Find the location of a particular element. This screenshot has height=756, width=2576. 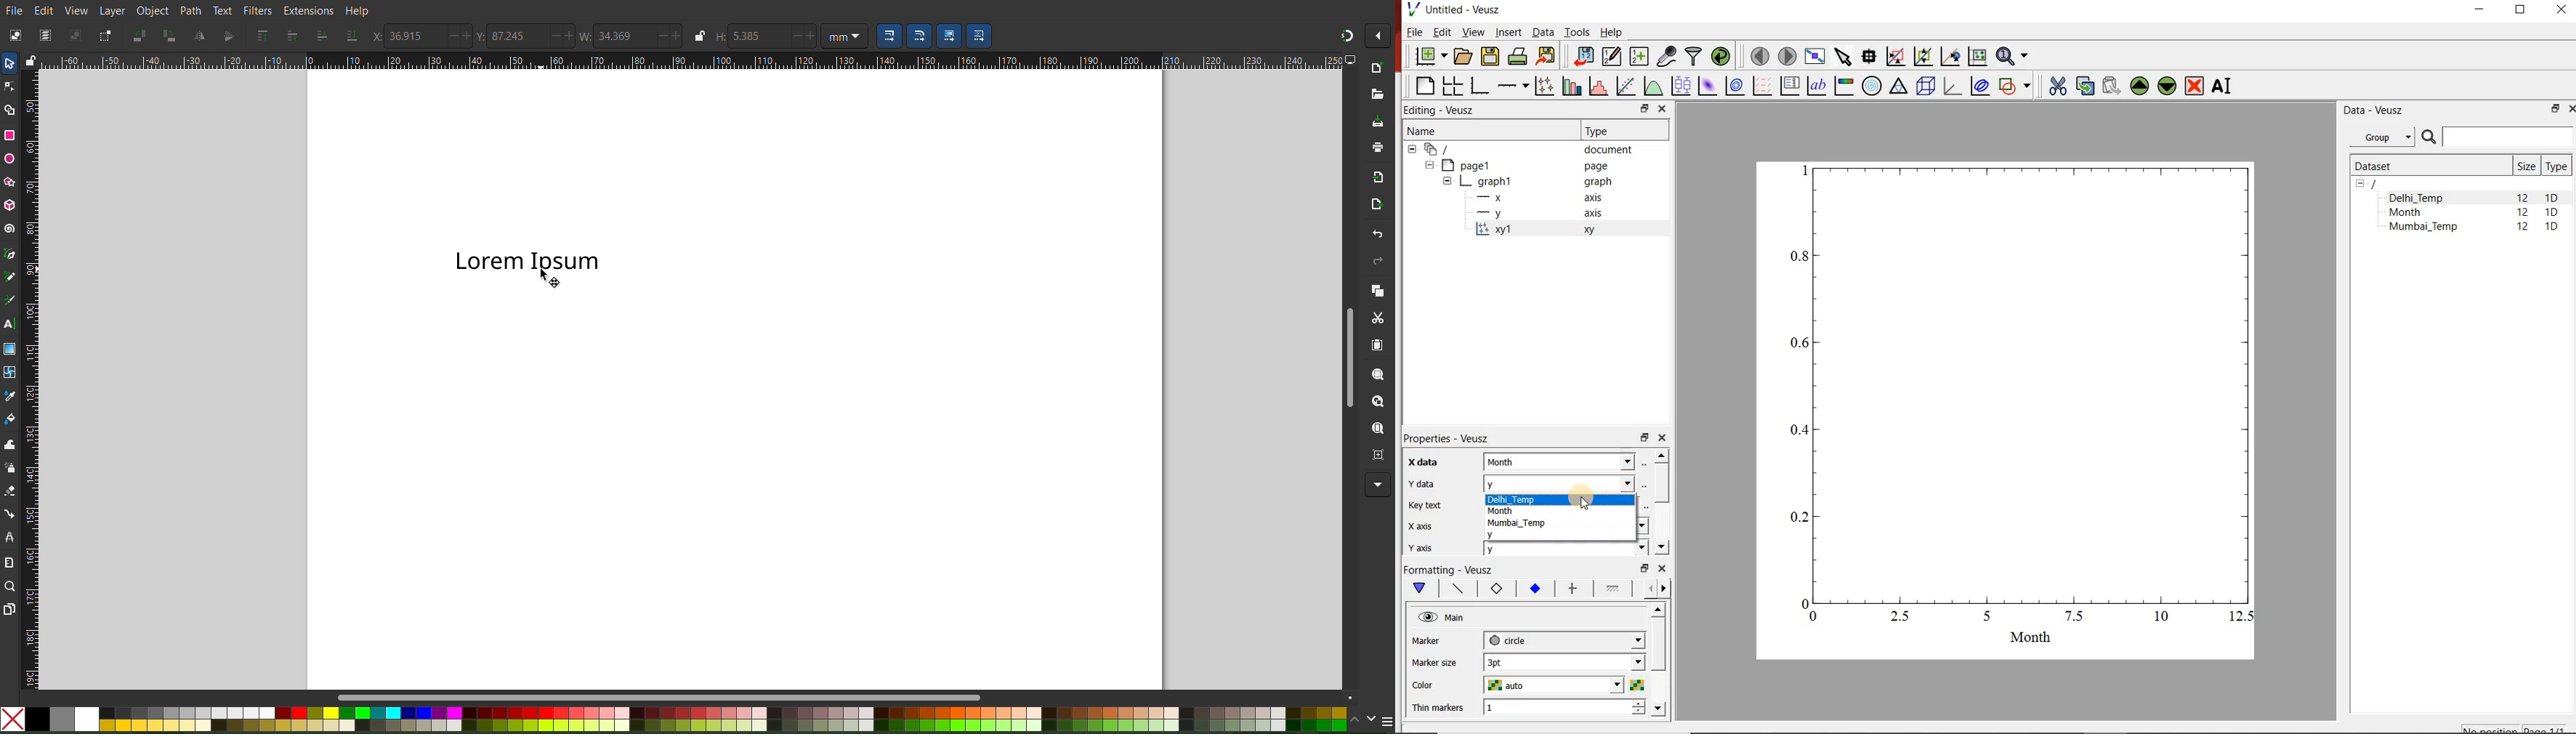

Axis label is located at coordinates (1494, 588).